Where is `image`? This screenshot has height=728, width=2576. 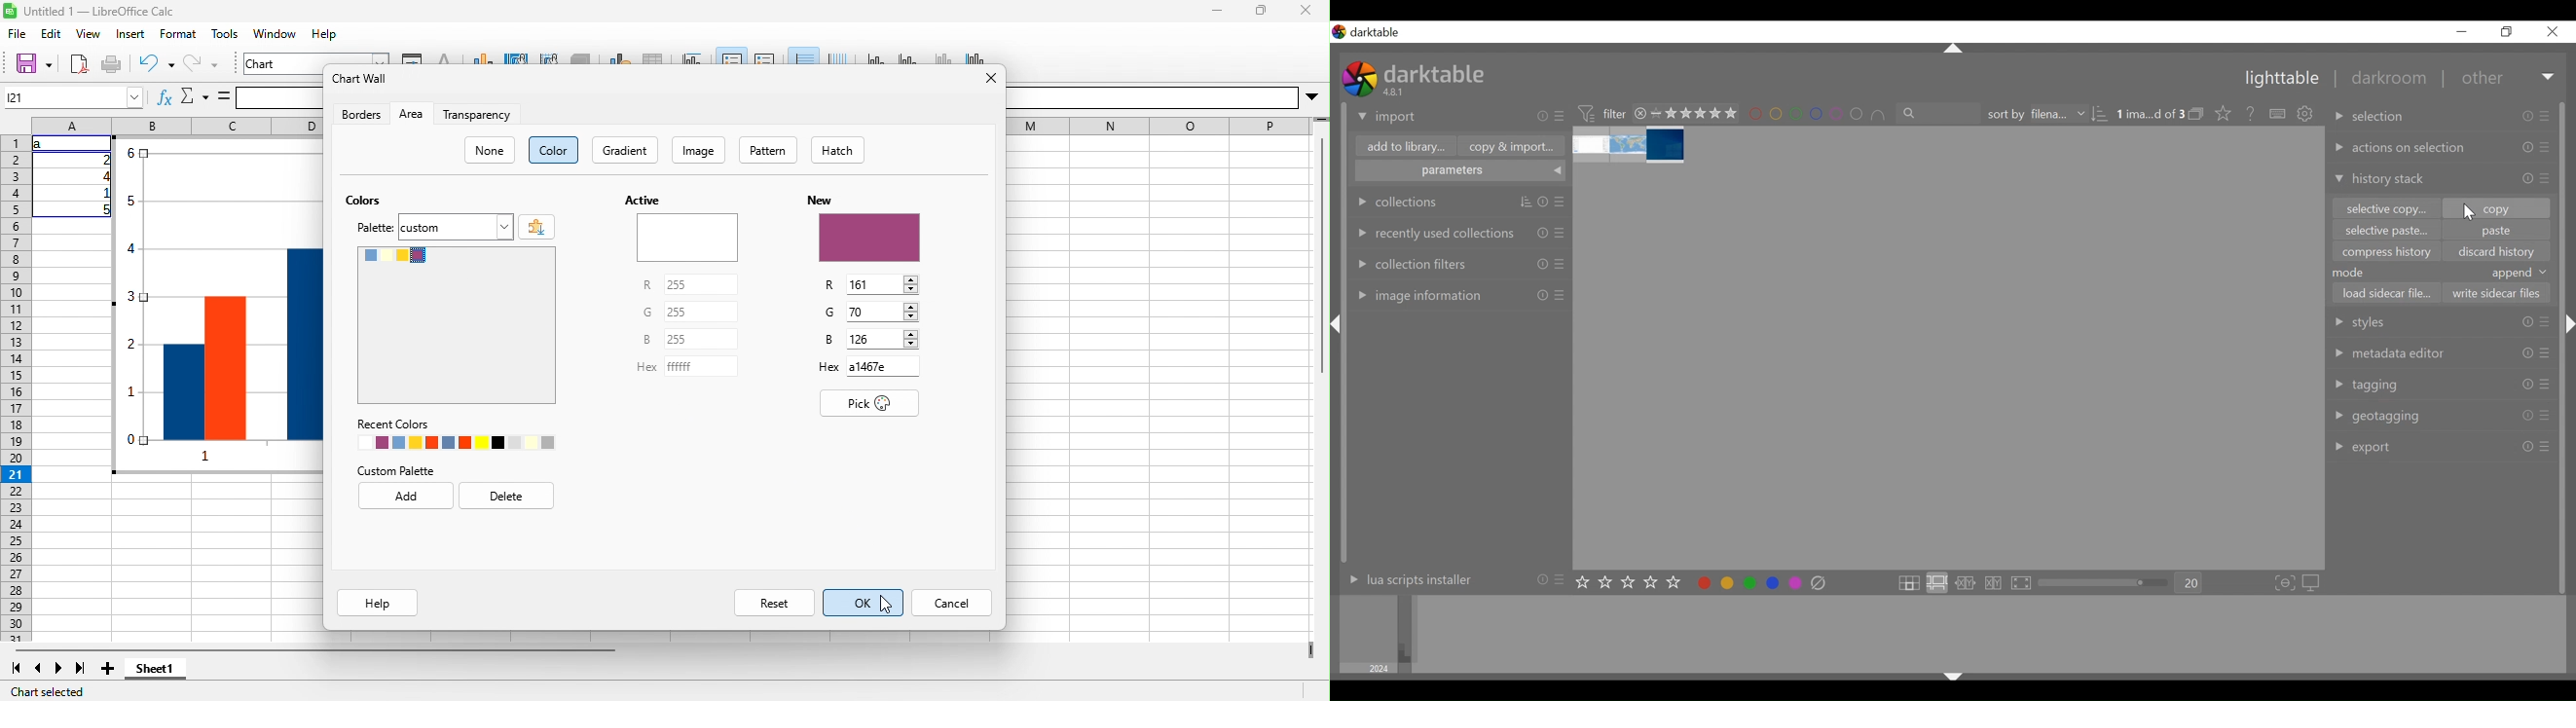 image is located at coordinates (698, 150).